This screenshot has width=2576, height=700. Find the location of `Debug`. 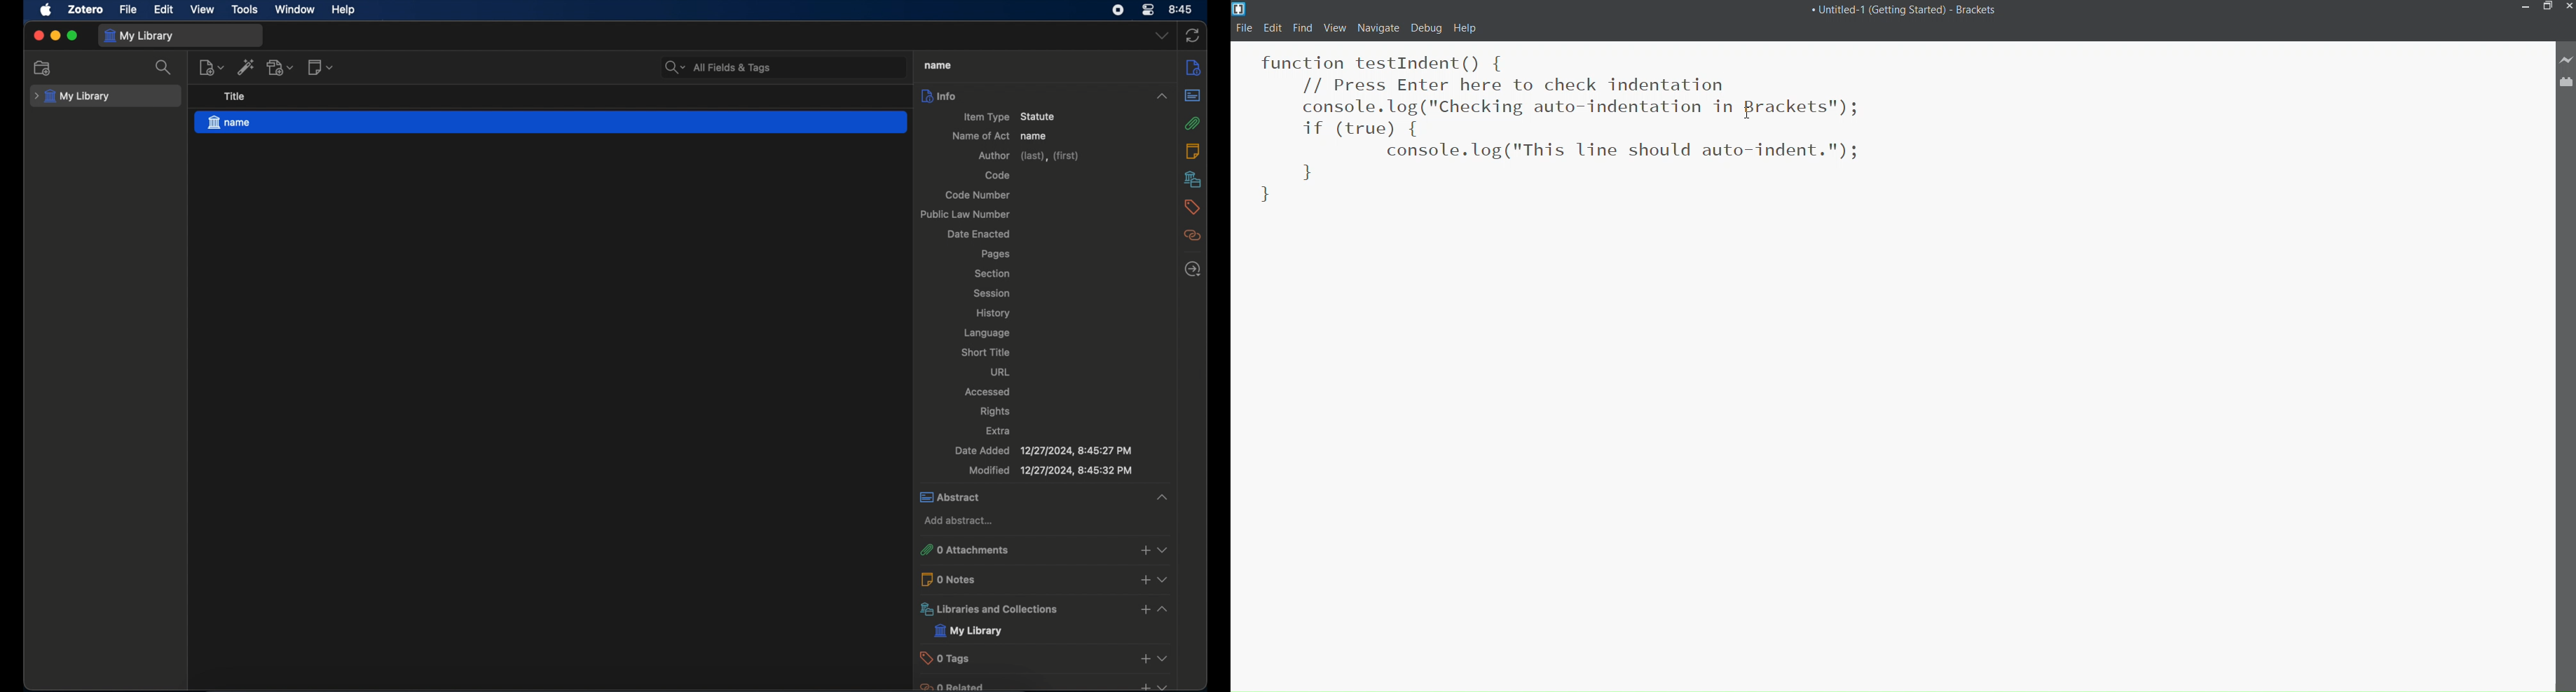

Debug is located at coordinates (1425, 28).